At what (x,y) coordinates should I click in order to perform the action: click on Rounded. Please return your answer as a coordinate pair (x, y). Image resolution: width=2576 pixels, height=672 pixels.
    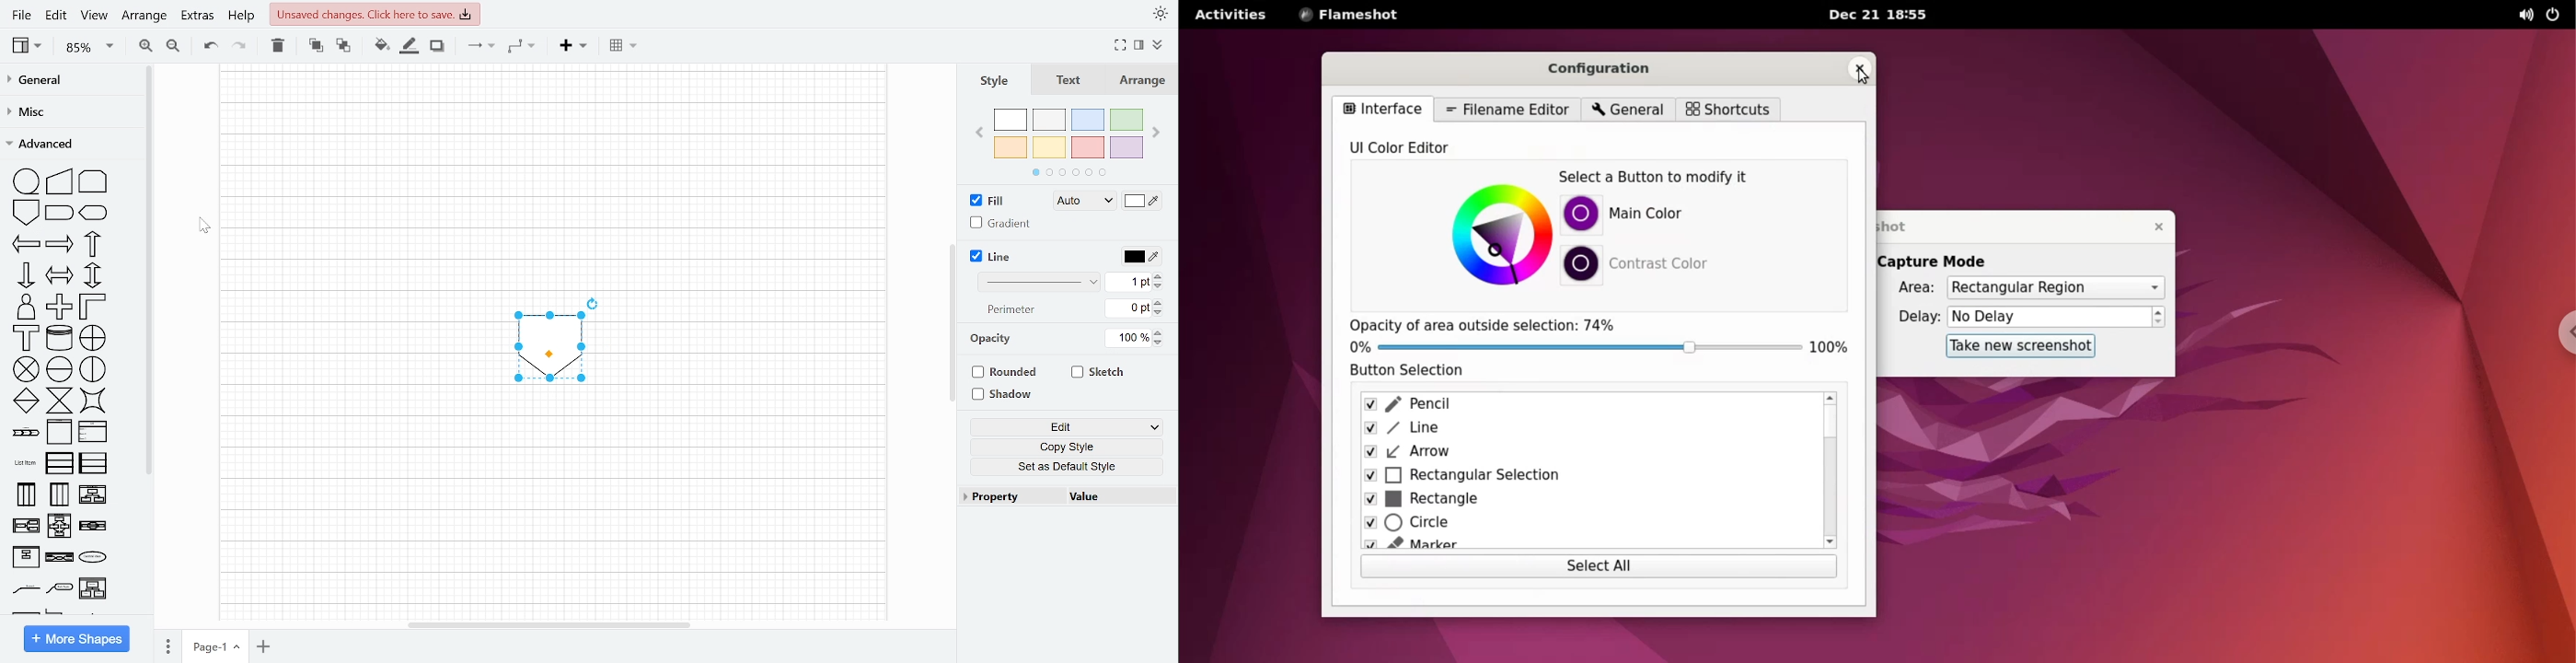
    Looking at the image, I should click on (1003, 373).